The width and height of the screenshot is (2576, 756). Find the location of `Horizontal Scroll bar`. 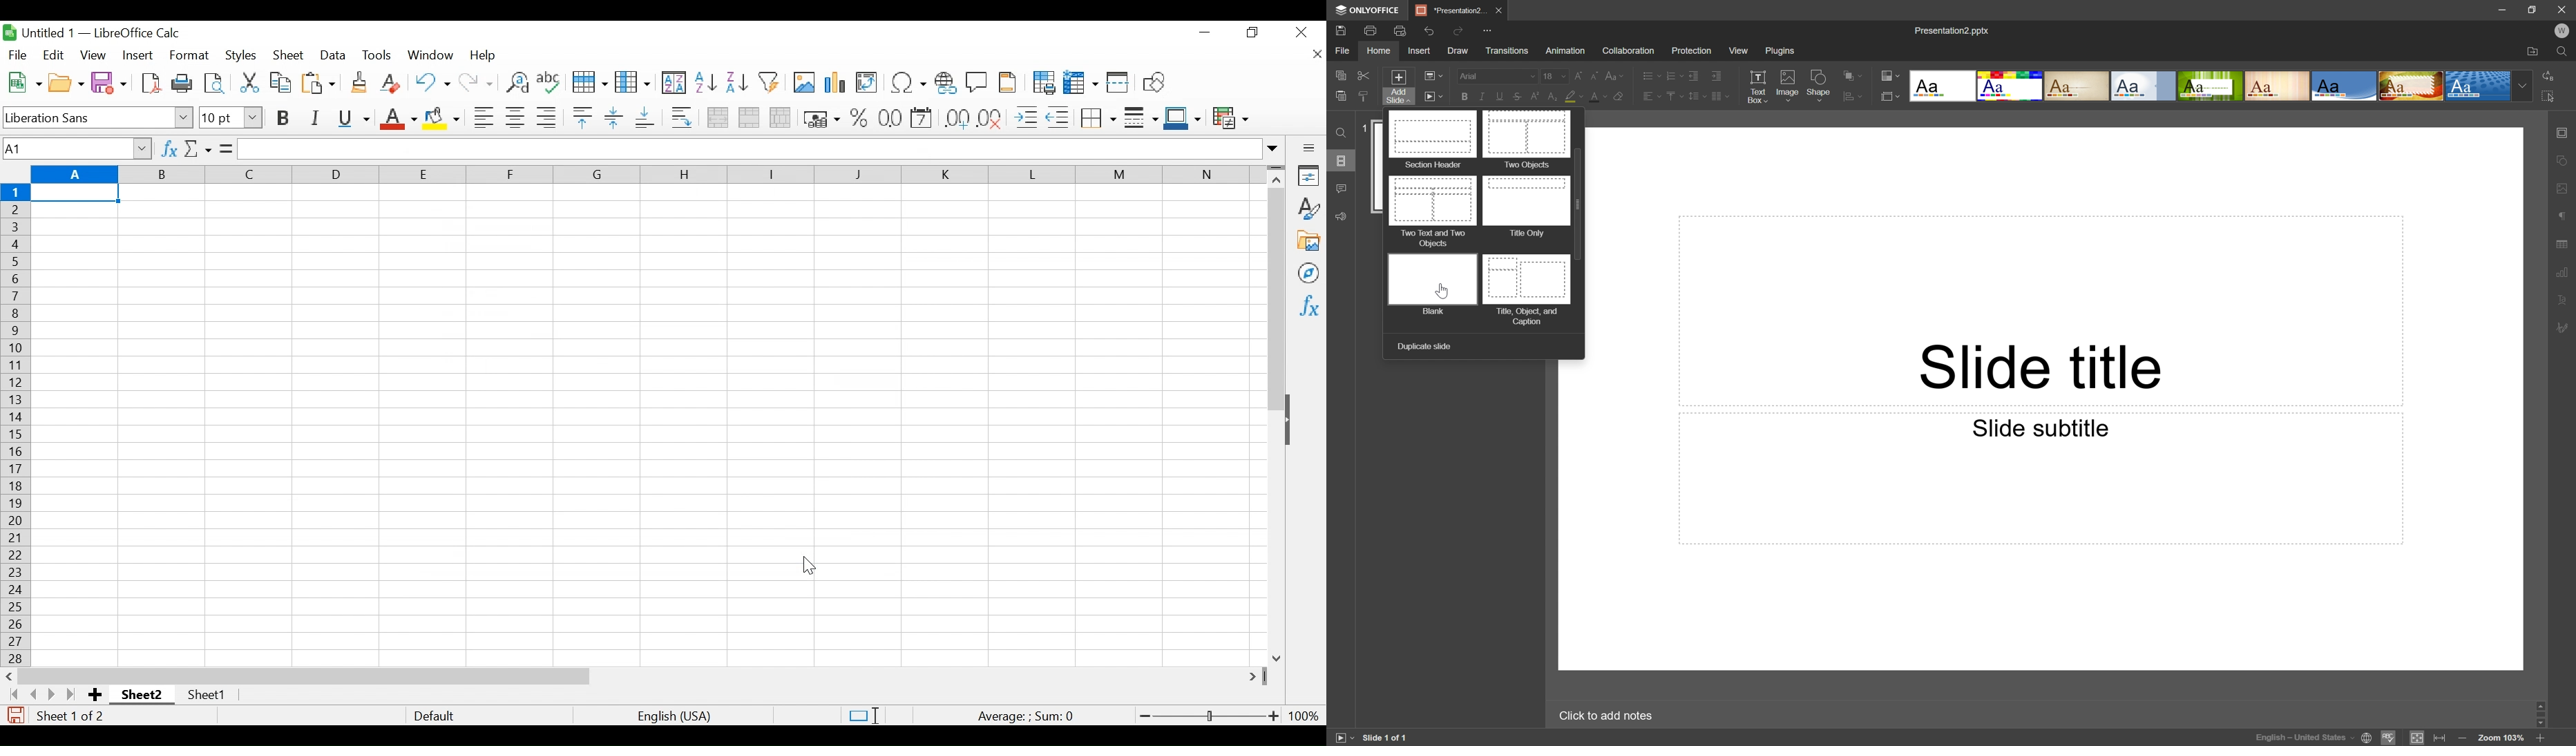

Horizontal Scroll bar is located at coordinates (305, 676).